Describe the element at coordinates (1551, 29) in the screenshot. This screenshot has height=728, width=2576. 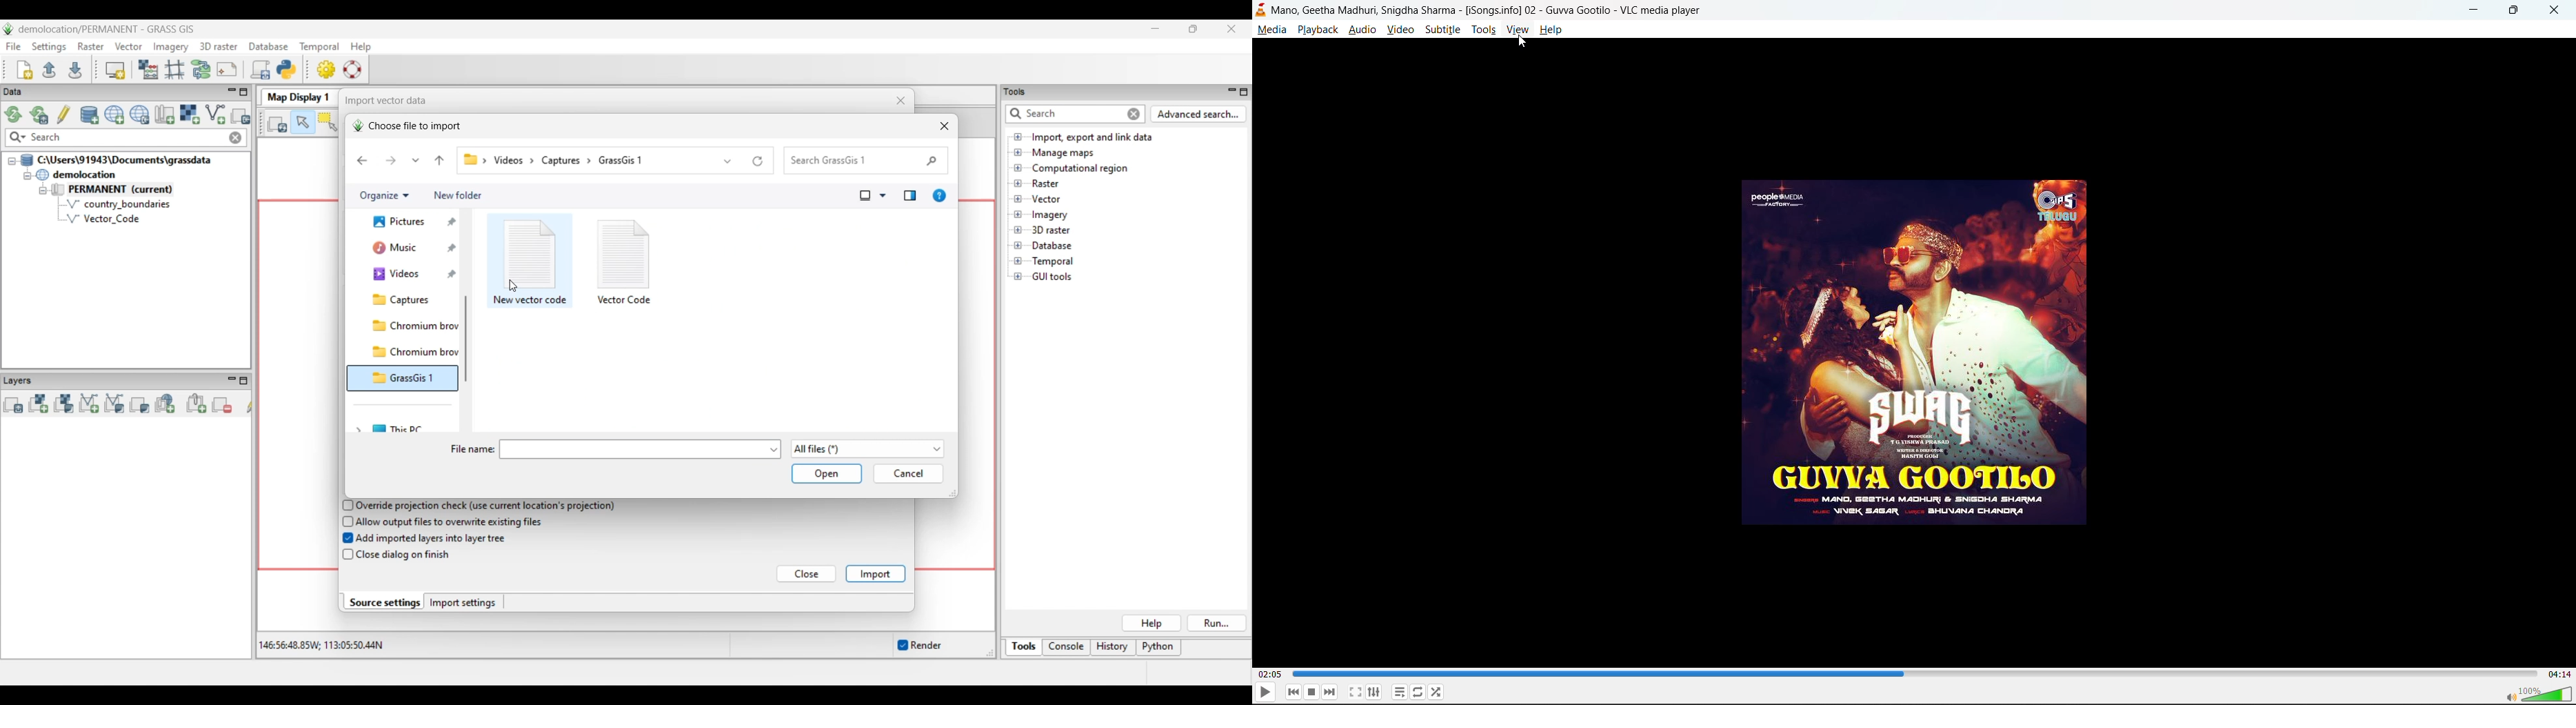
I see `help` at that location.